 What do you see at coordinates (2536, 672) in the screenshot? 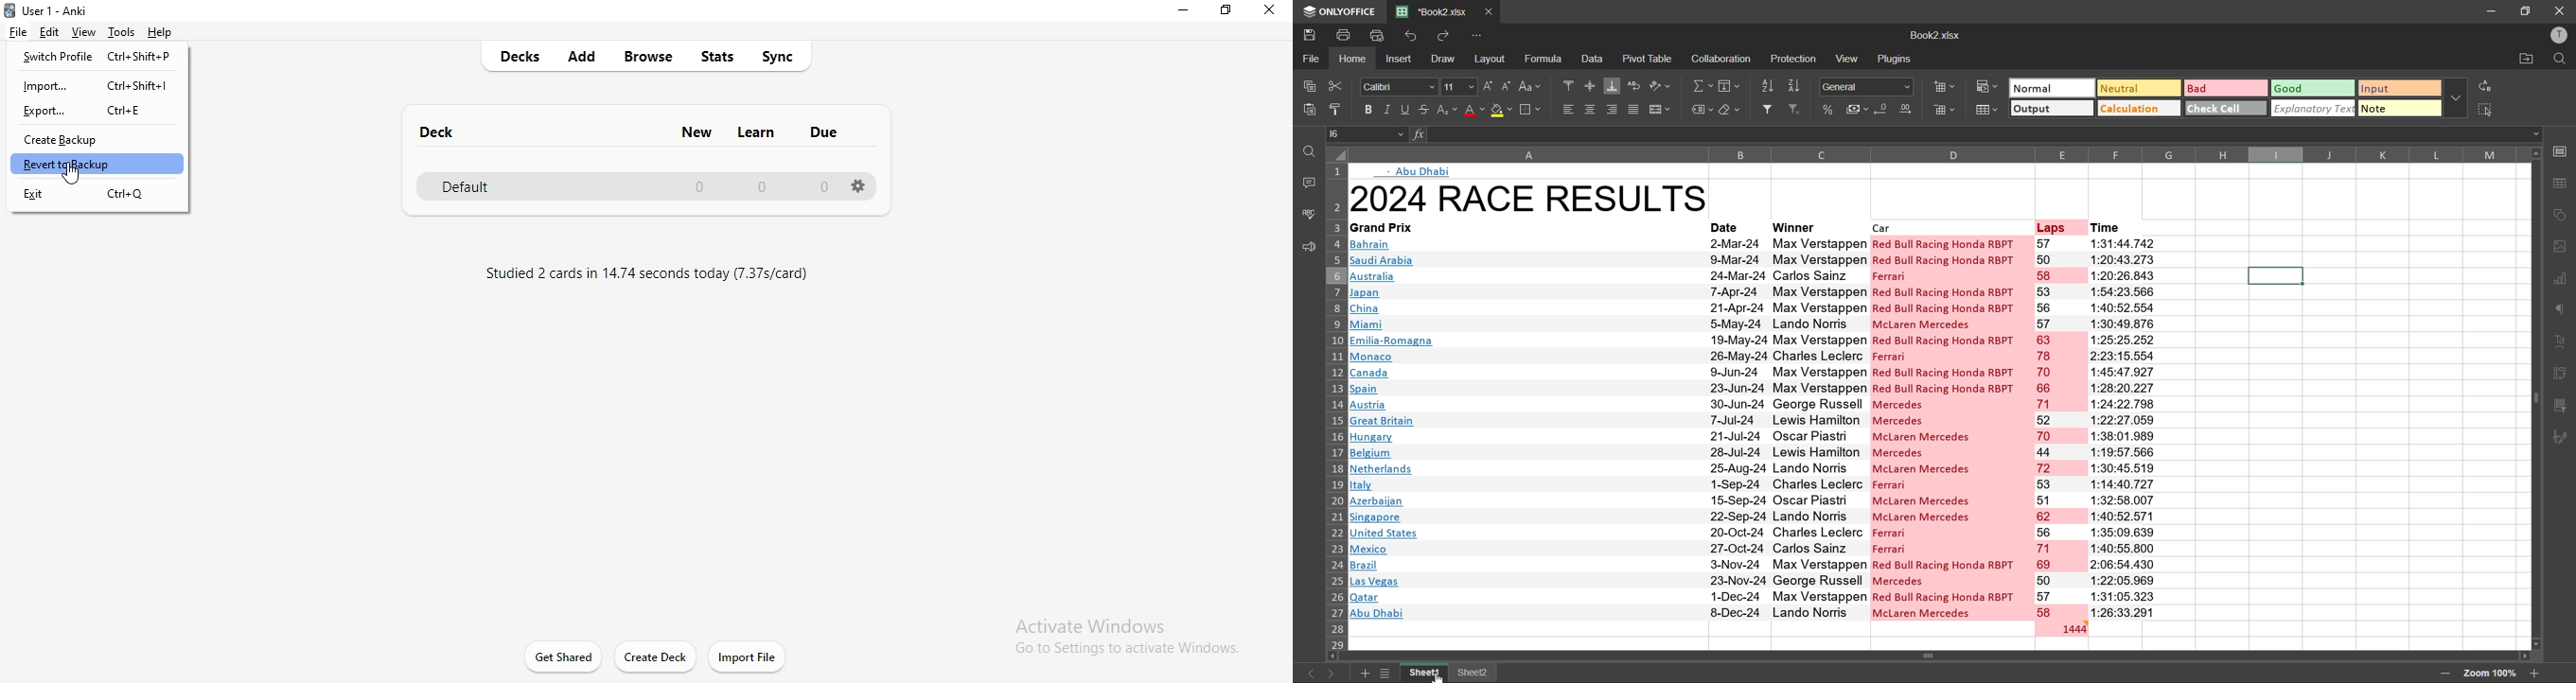
I see `zoom in ` at bounding box center [2536, 672].